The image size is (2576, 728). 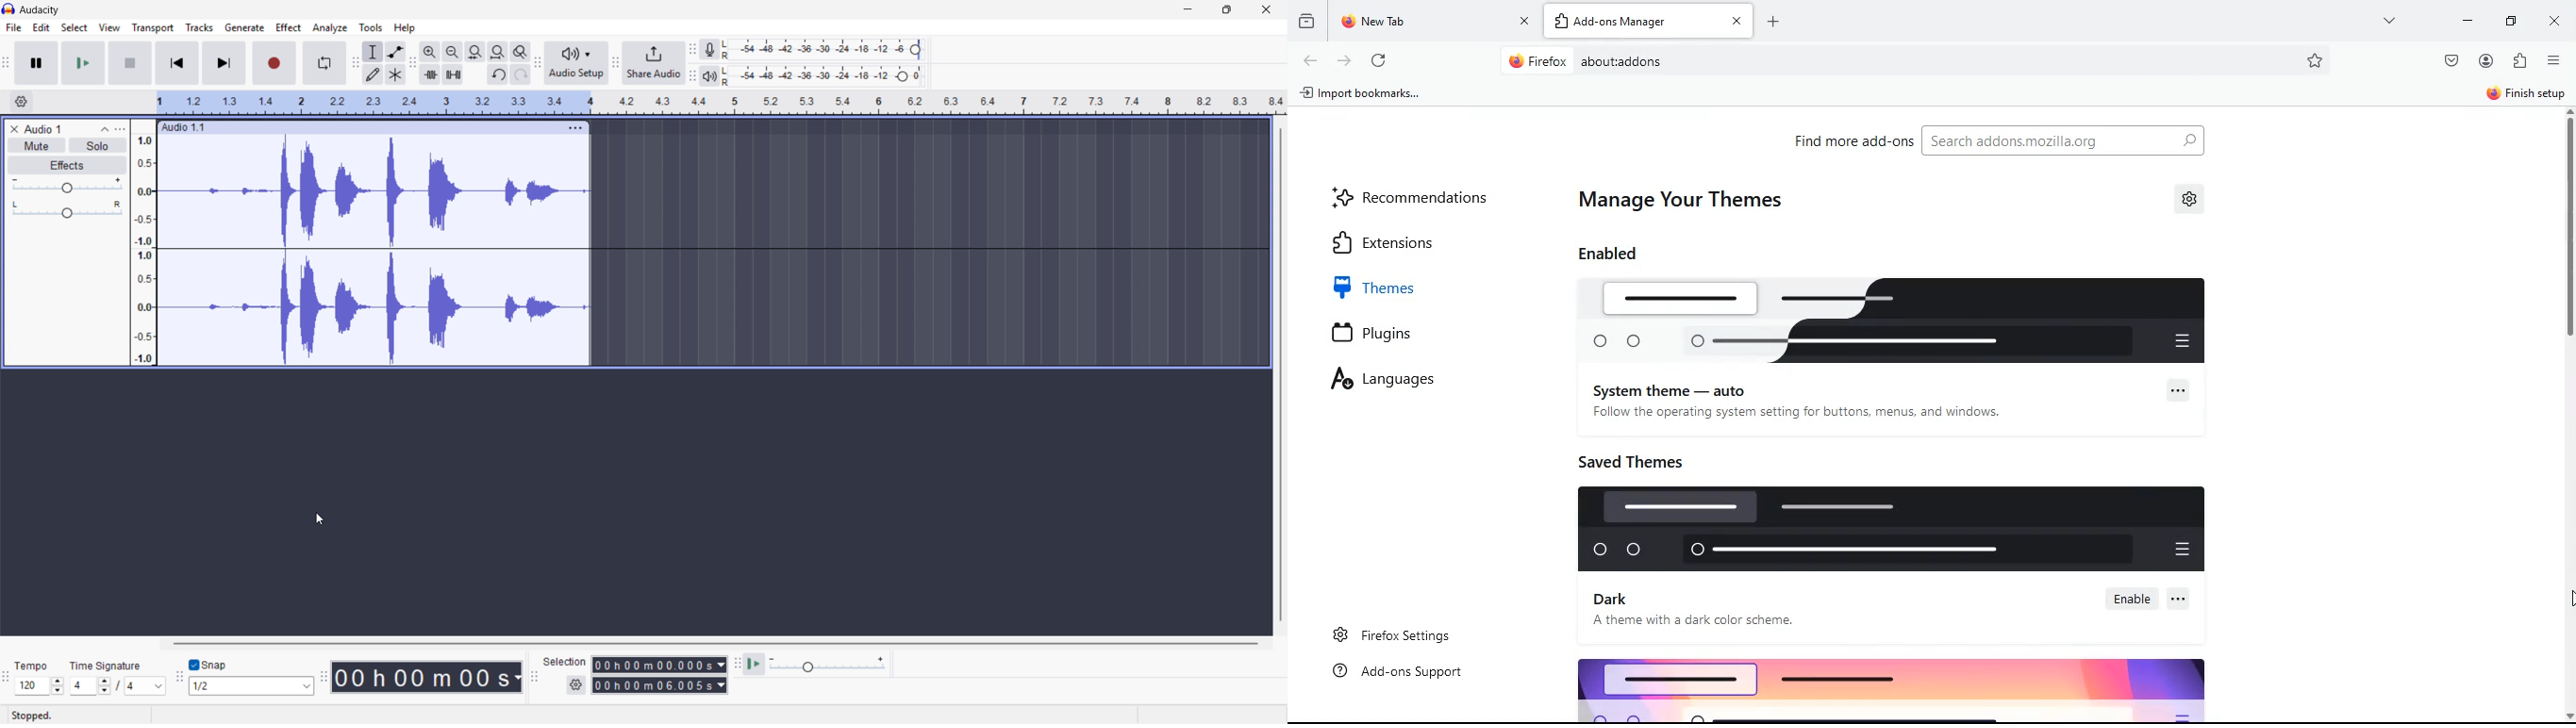 What do you see at coordinates (1395, 634) in the screenshot?
I see `firefox settings` at bounding box center [1395, 634].